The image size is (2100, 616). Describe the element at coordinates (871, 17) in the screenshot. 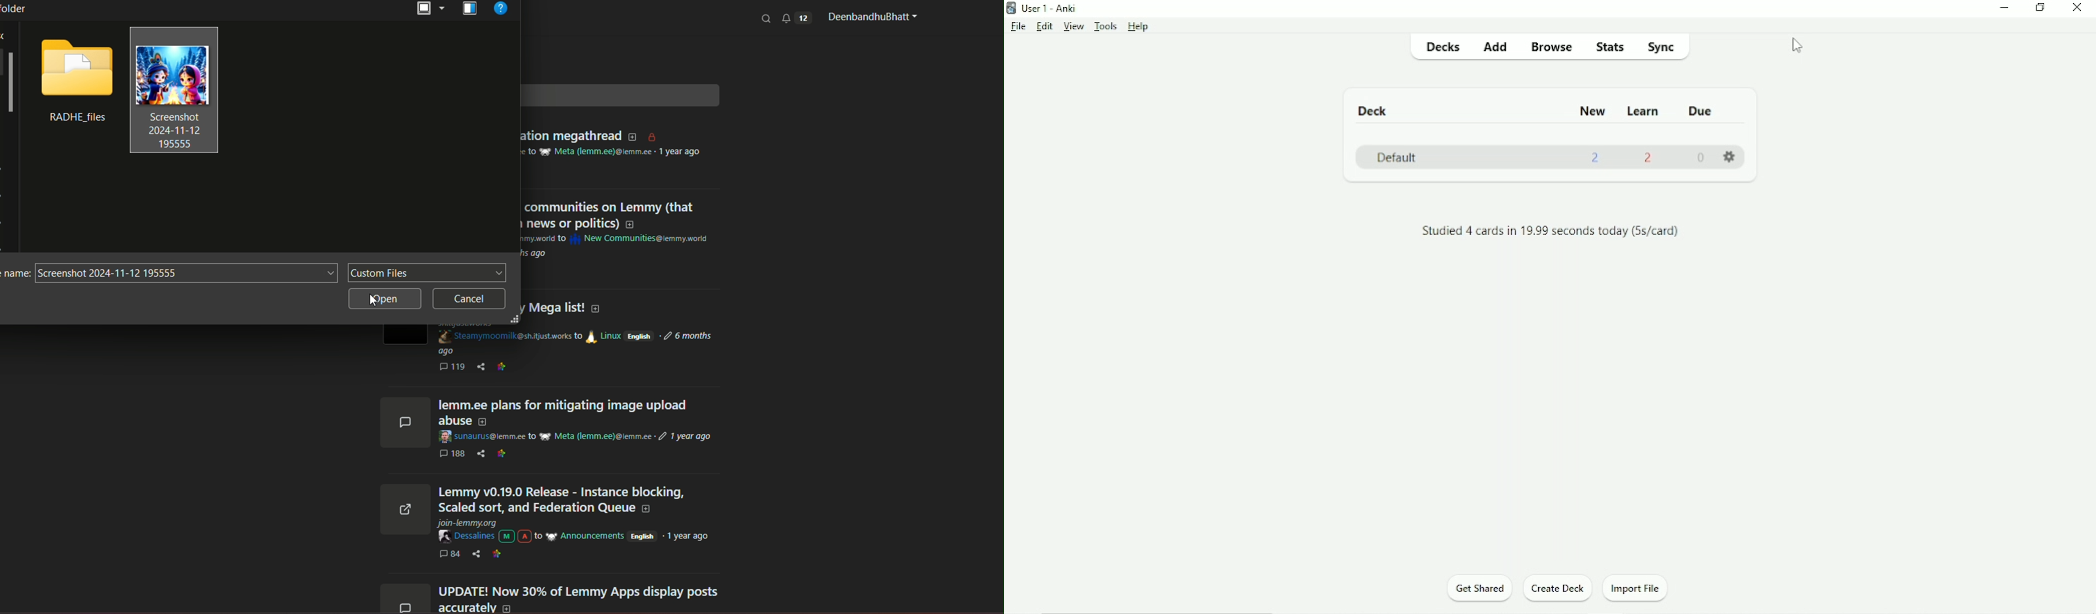

I see `profile name` at that location.